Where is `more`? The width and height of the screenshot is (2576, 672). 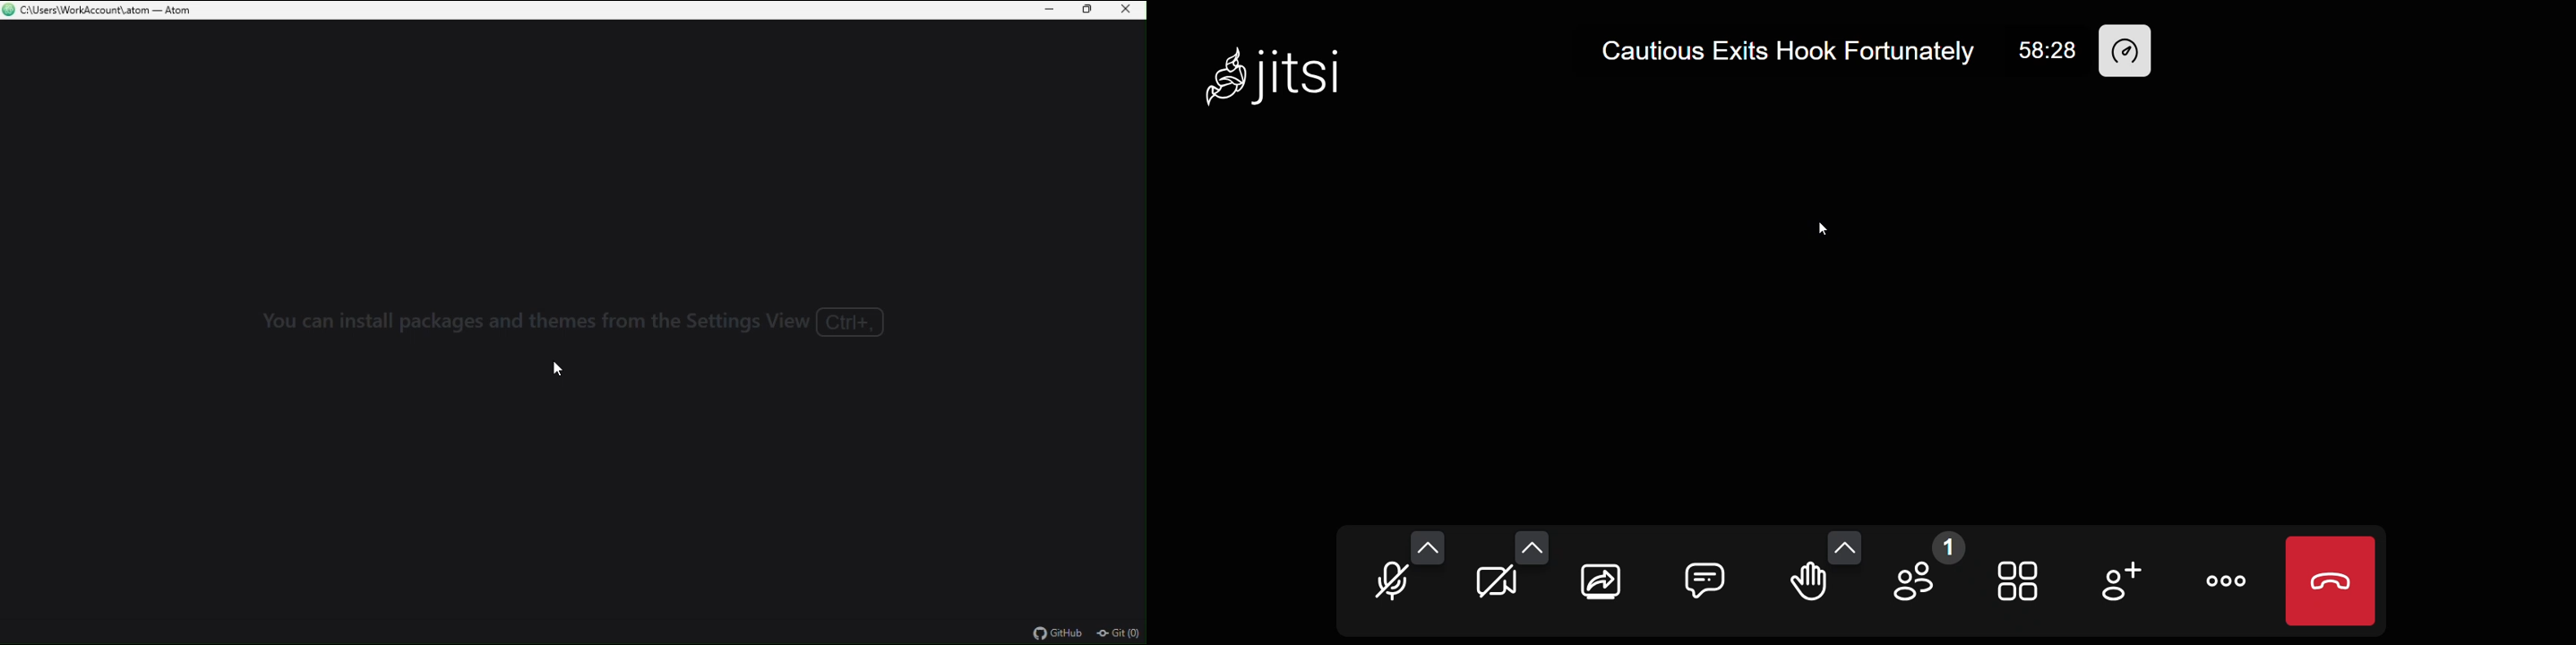
more is located at coordinates (2223, 582).